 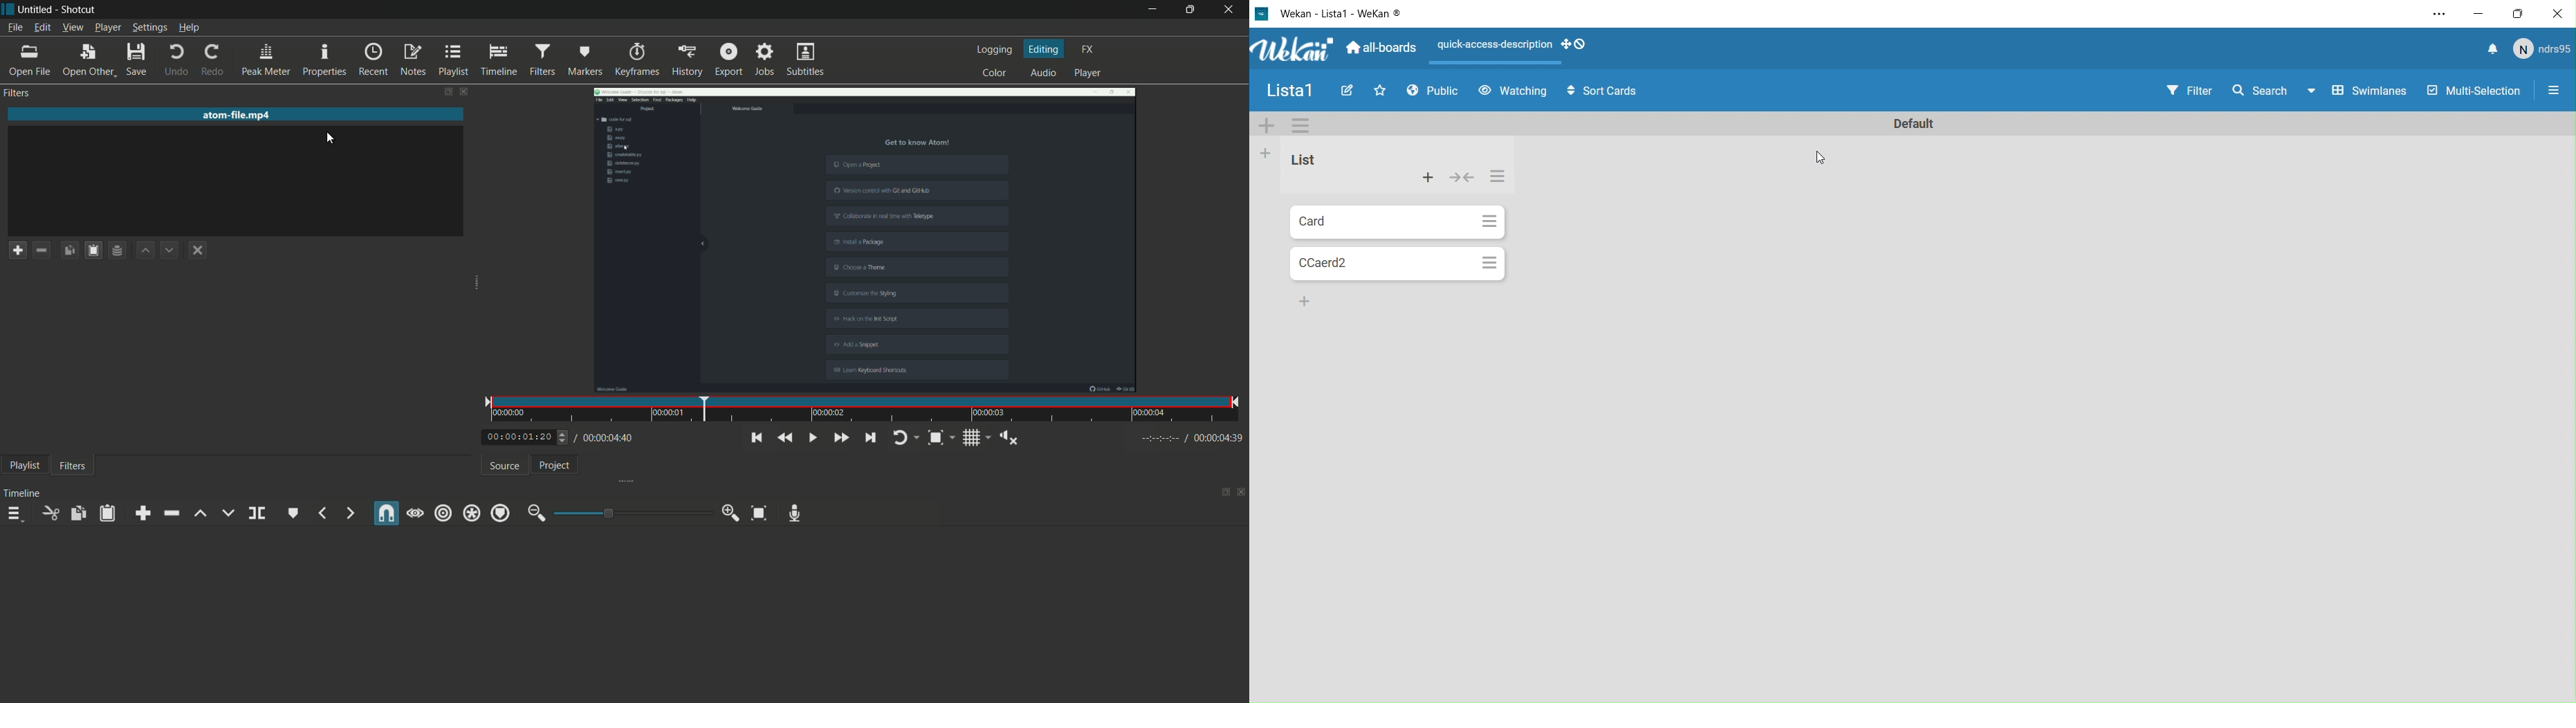 What do you see at coordinates (73, 29) in the screenshot?
I see `view menu` at bounding box center [73, 29].